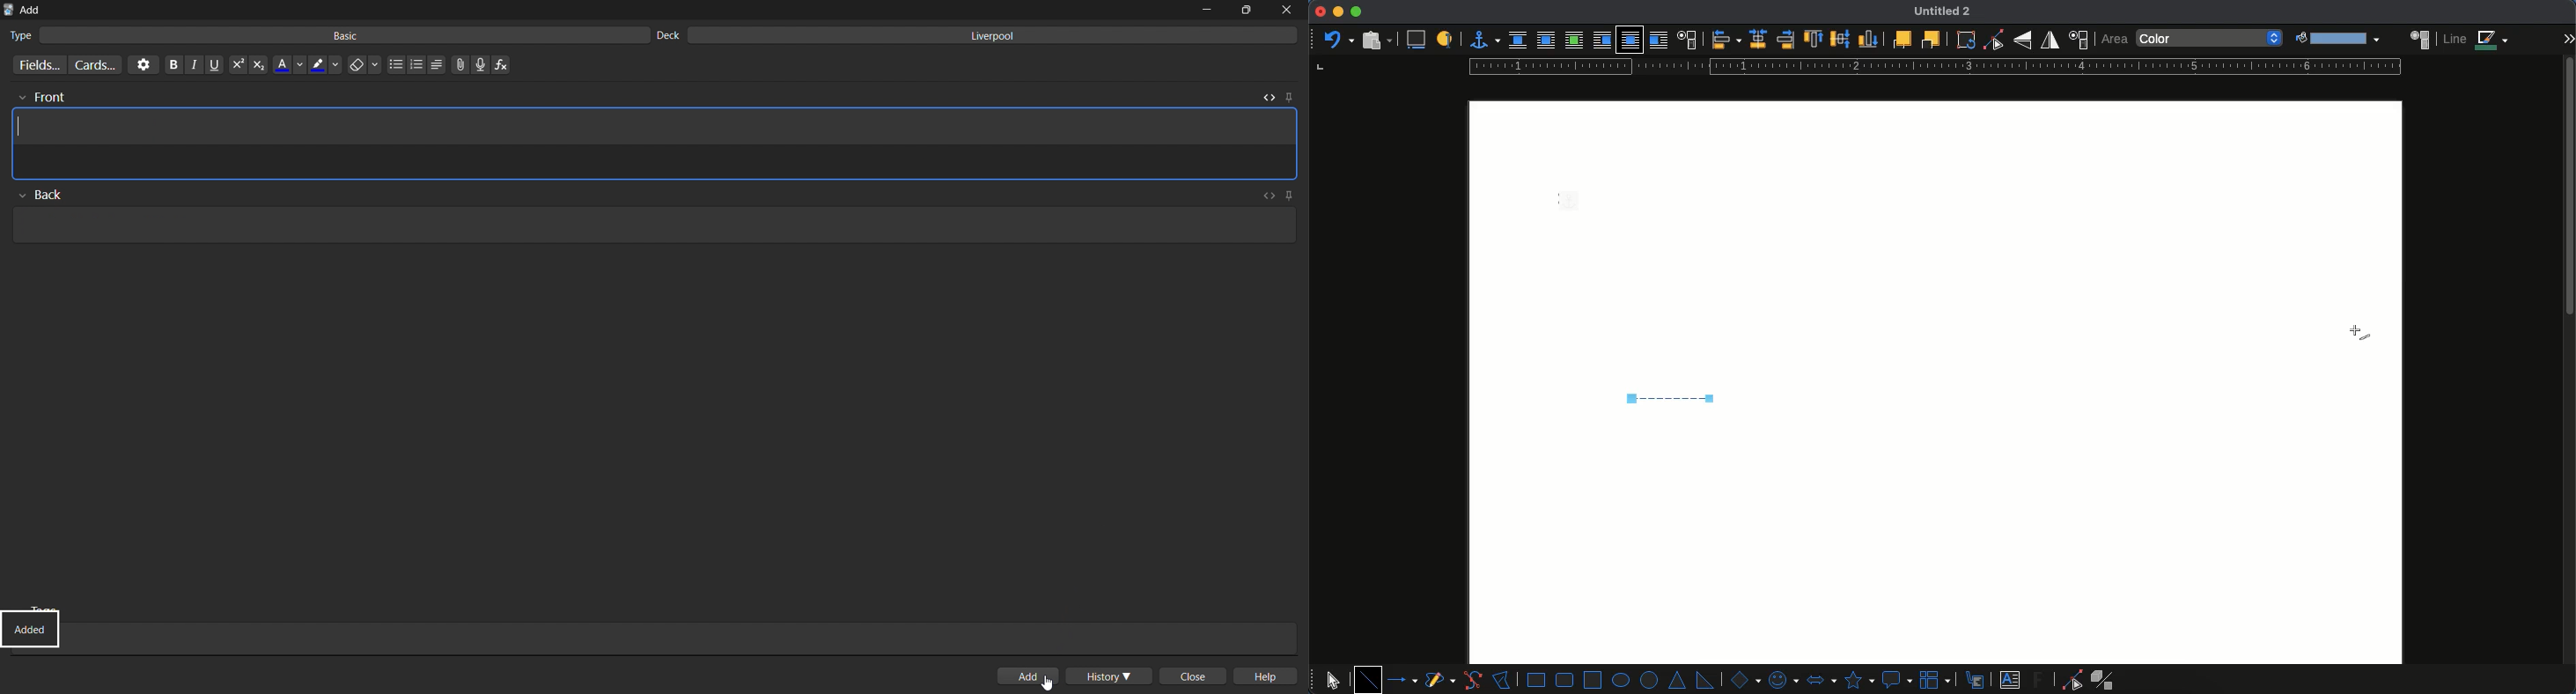 Image resolution: width=2576 pixels, height=700 pixels. What do you see at coordinates (484, 65) in the screenshot?
I see `record audio` at bounding box center [484, 65].